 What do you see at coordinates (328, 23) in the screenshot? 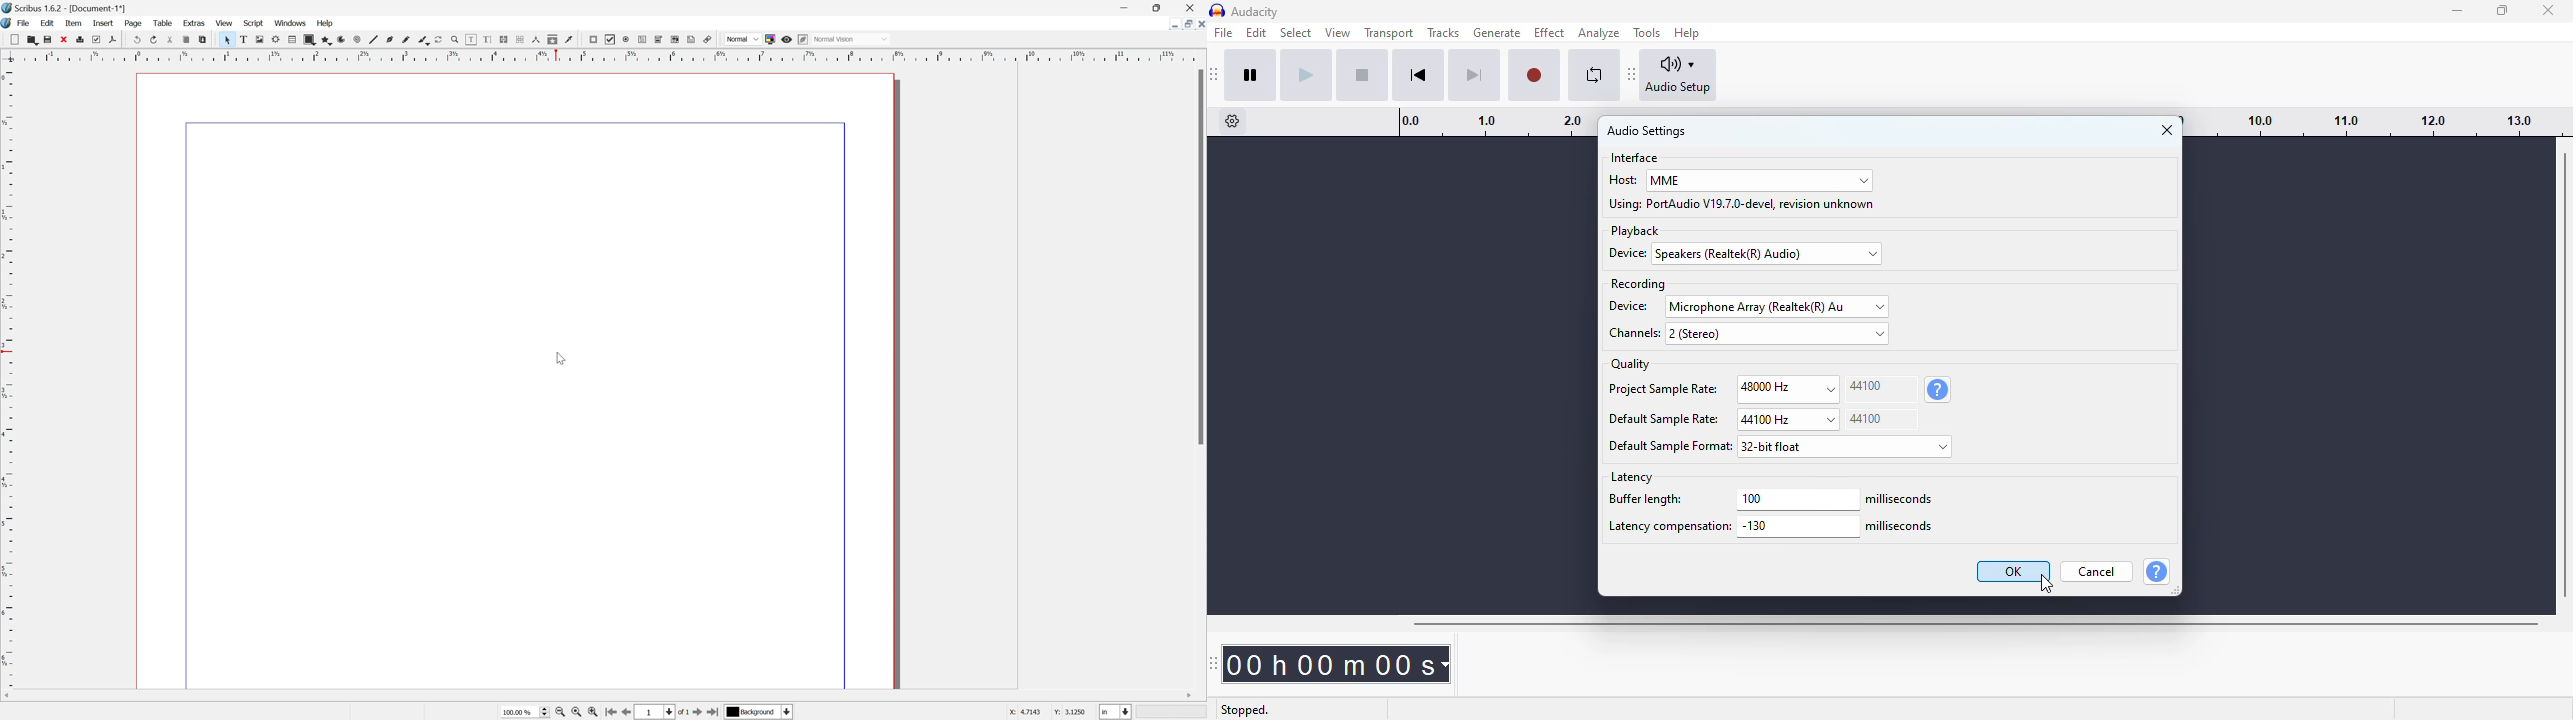
I see `help` at bounding box center [328, 23].